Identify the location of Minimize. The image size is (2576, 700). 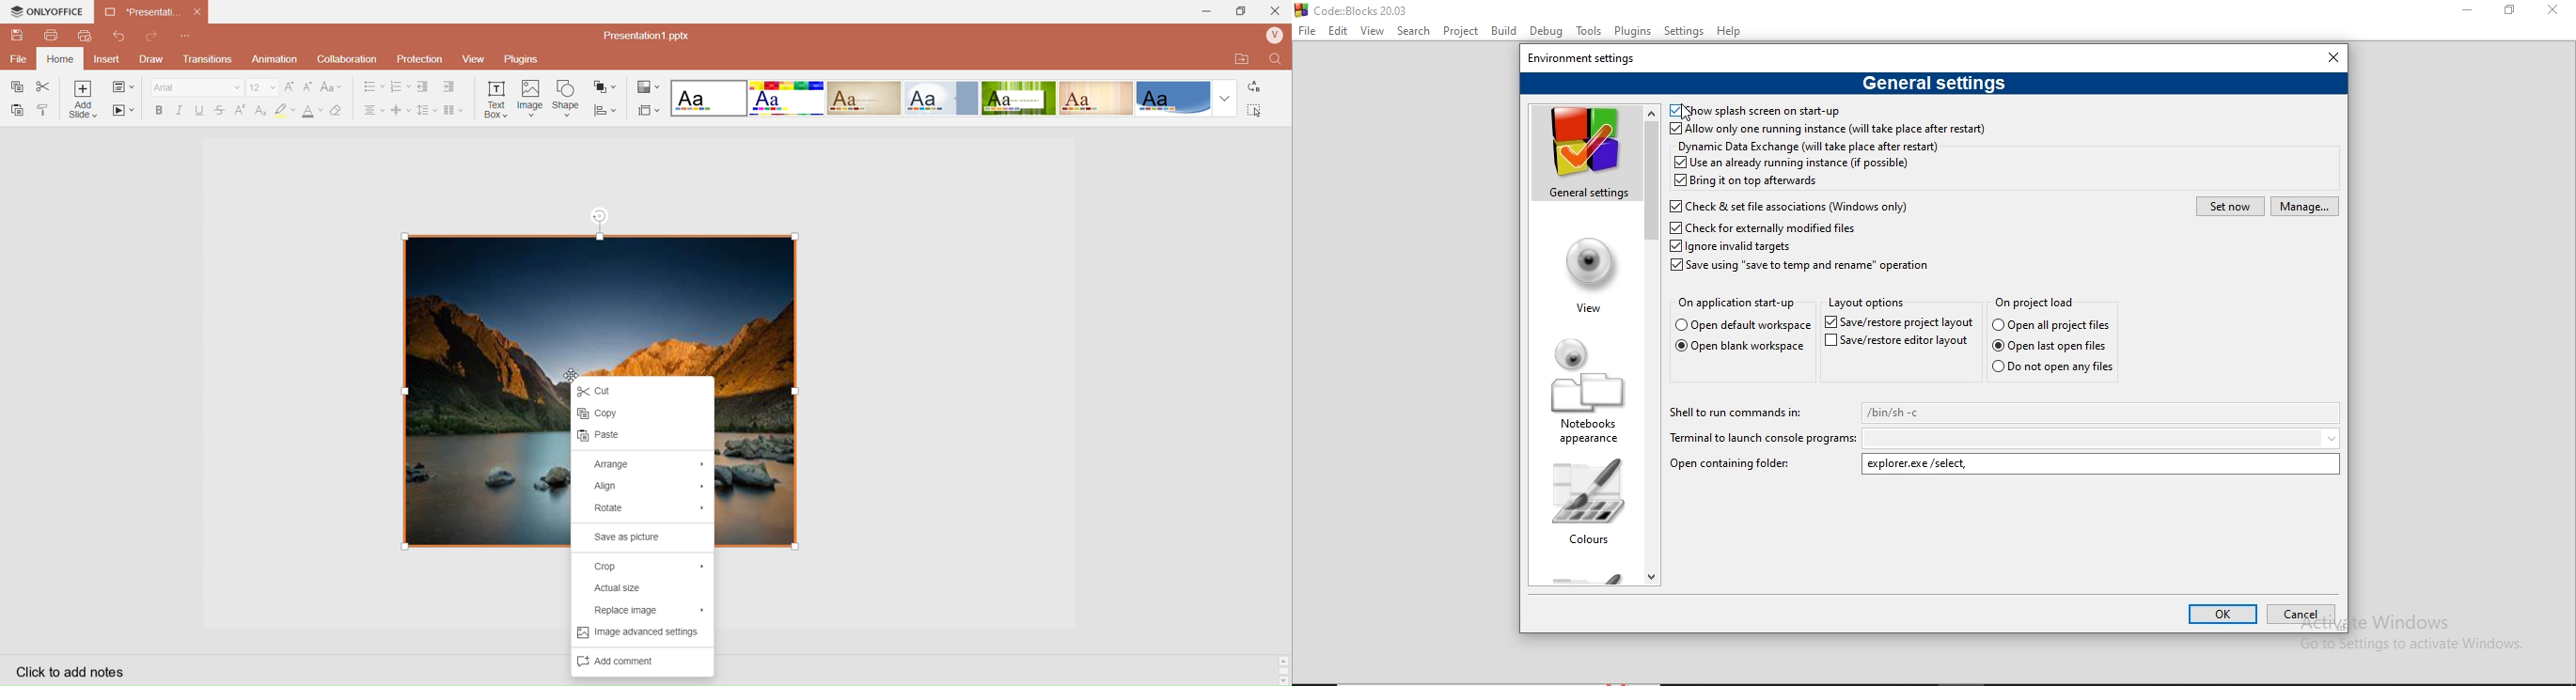
(1210, 10).